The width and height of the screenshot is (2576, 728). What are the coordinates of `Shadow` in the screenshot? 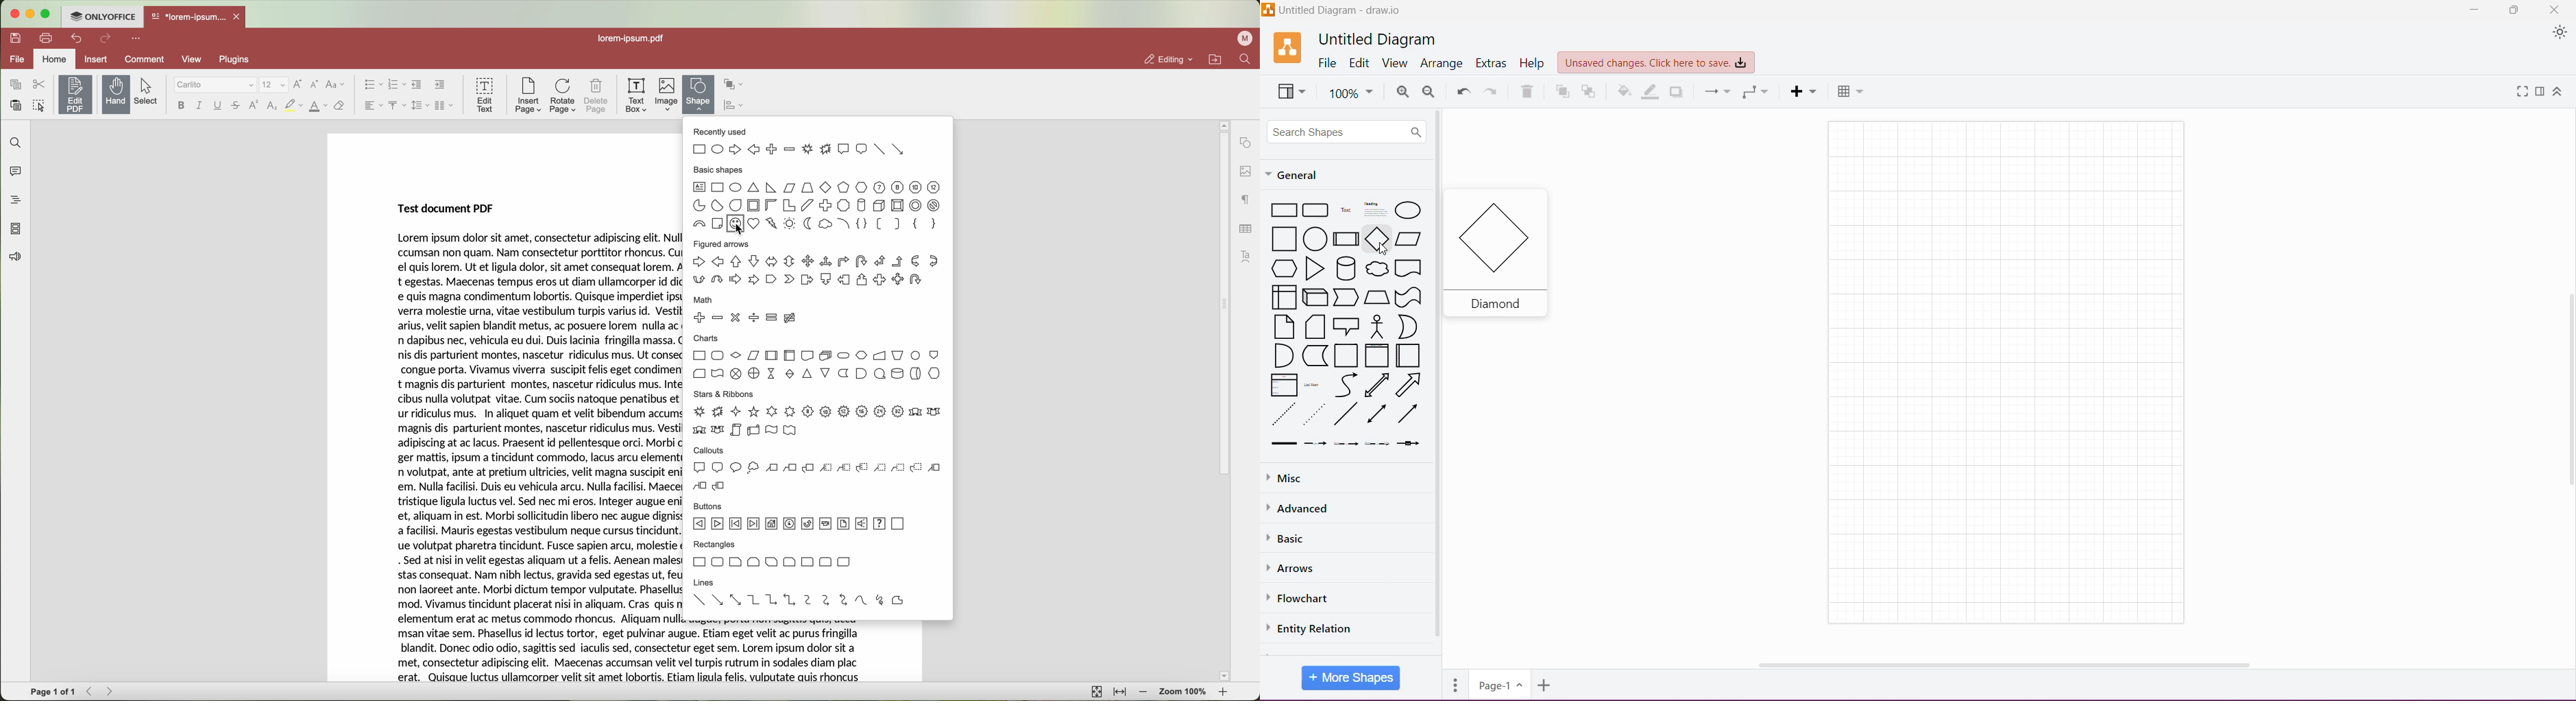 It's located at (1677, 92).